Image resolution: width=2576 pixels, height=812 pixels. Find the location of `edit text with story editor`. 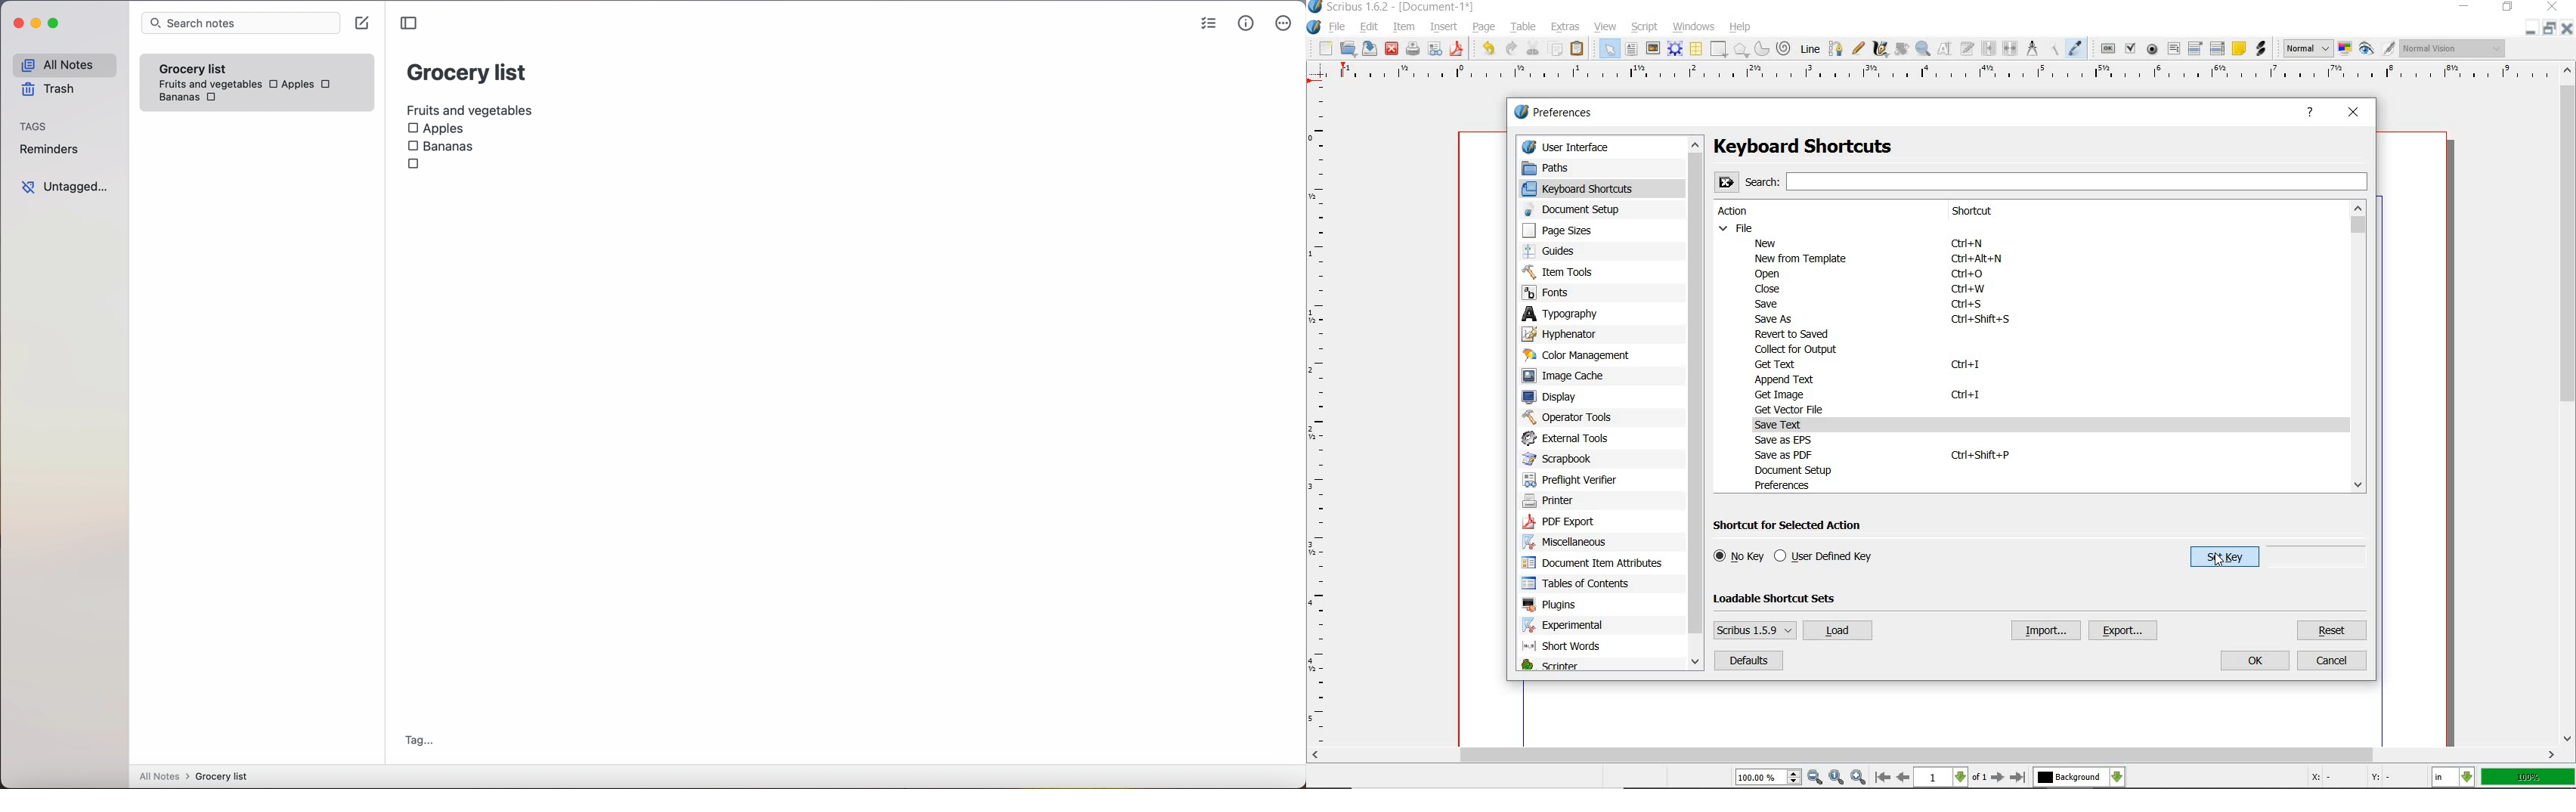

edit text with story editor is located at coordinates (1968, 48).